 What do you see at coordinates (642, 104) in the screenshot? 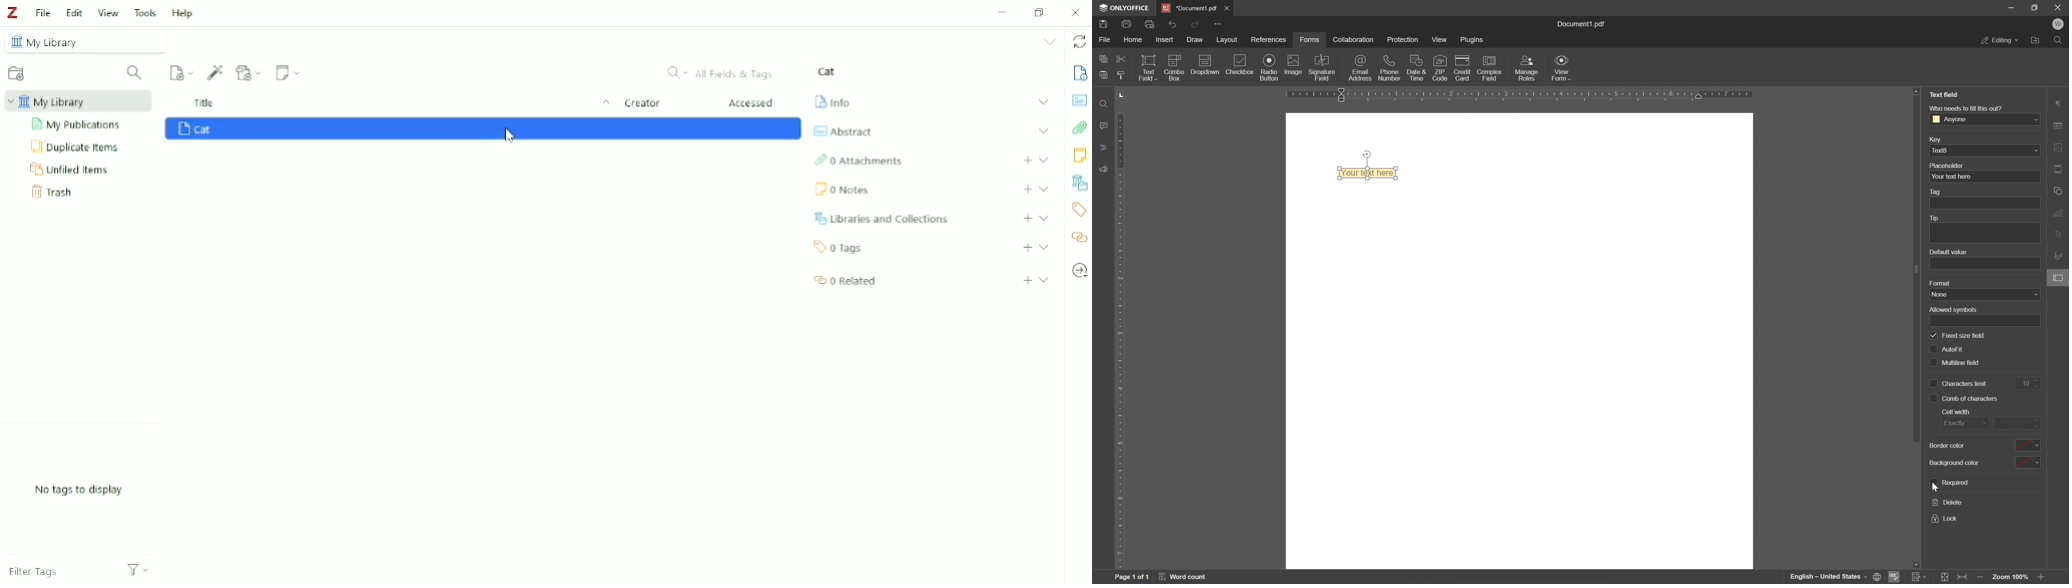
I see `Creator` at bounding box center [642, 104].